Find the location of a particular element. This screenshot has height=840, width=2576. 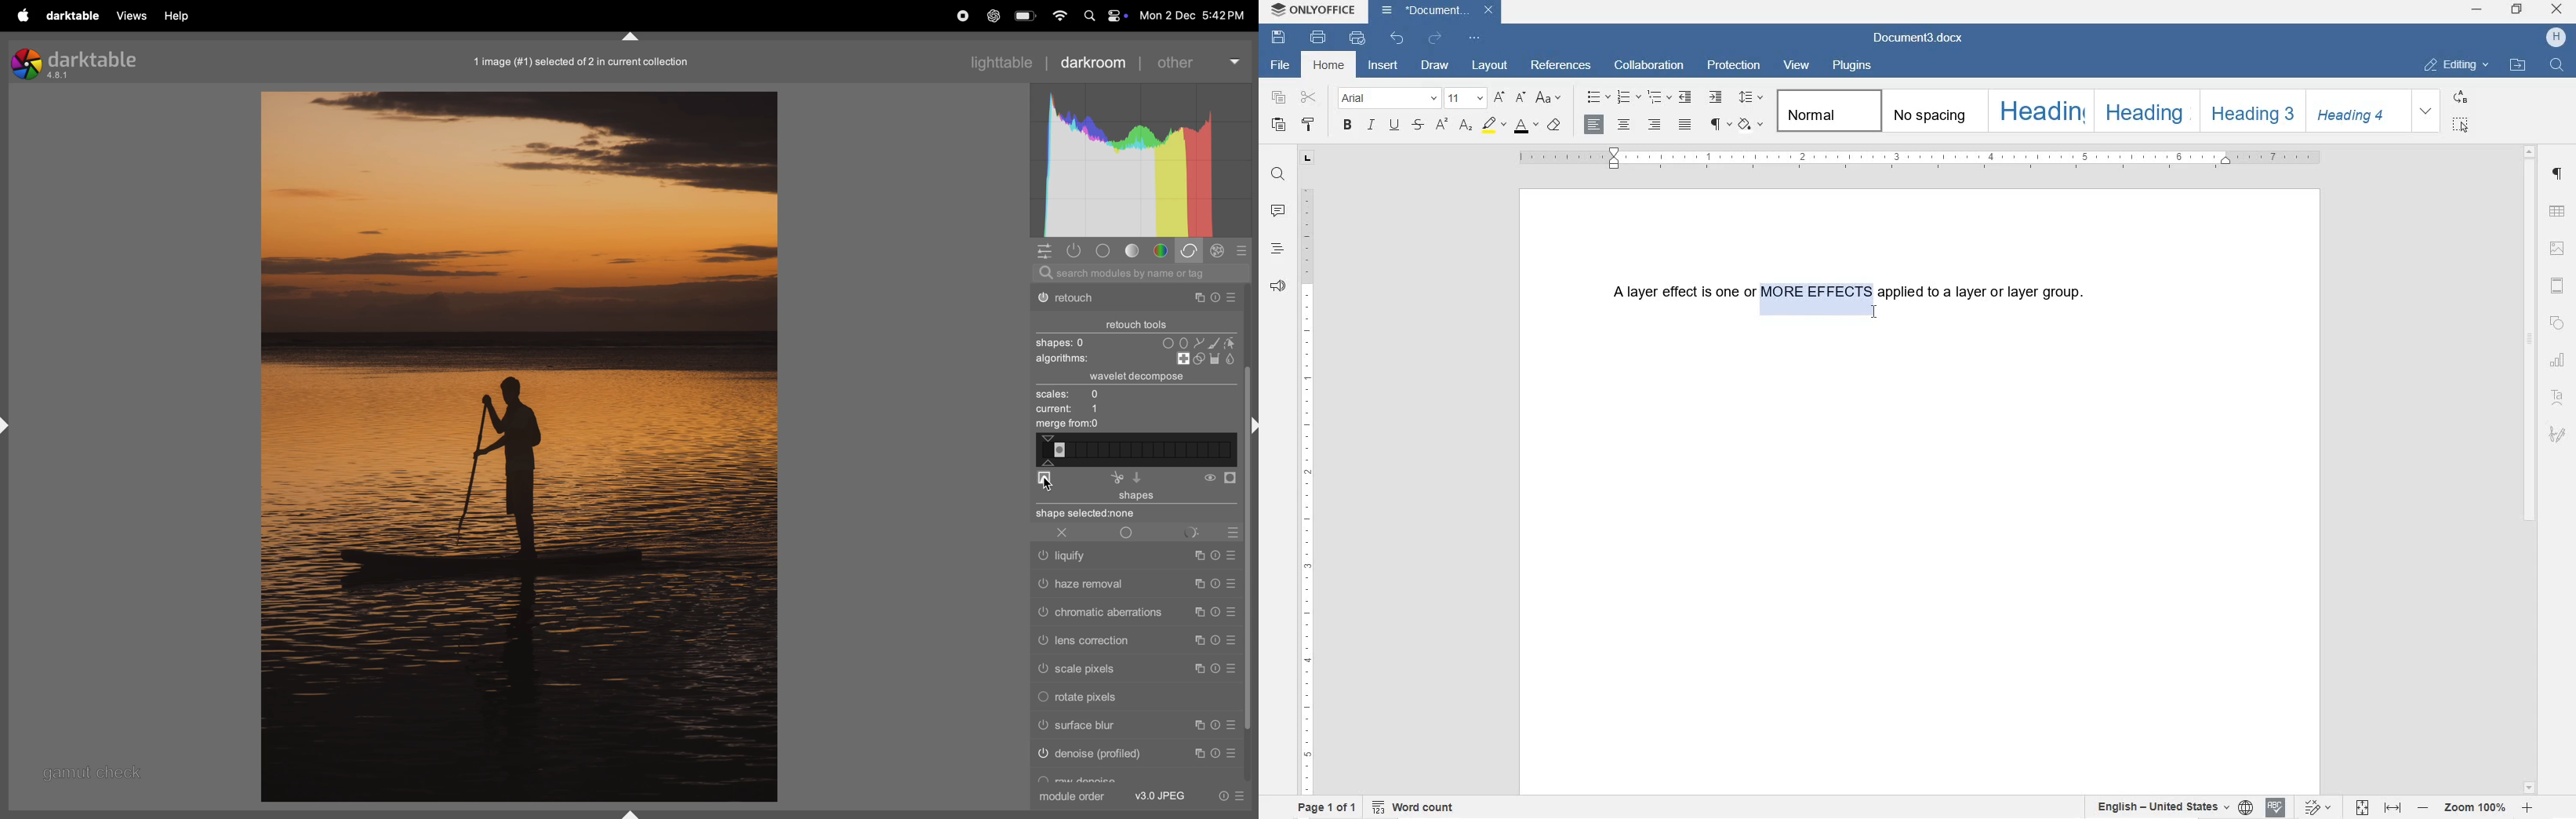

FIND is located at coordinates (1278, 173).